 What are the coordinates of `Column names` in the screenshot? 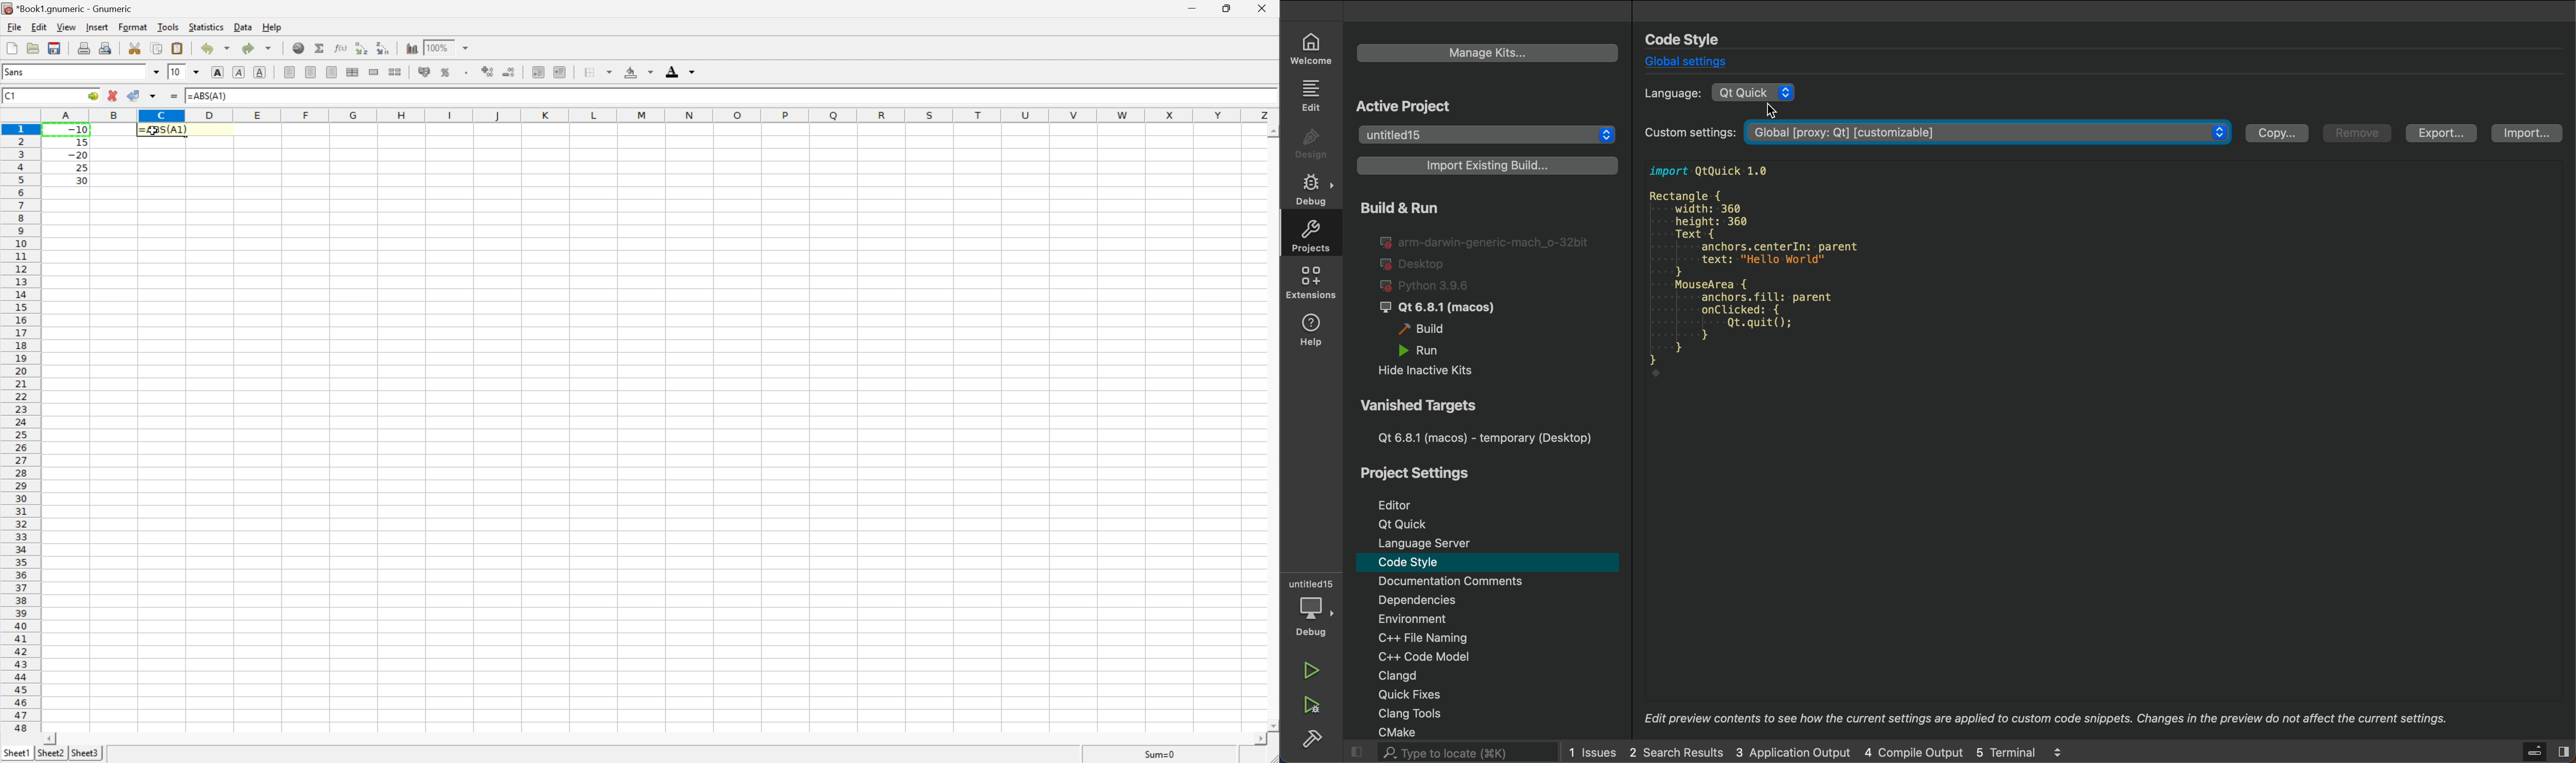 It's located at (661, 114).